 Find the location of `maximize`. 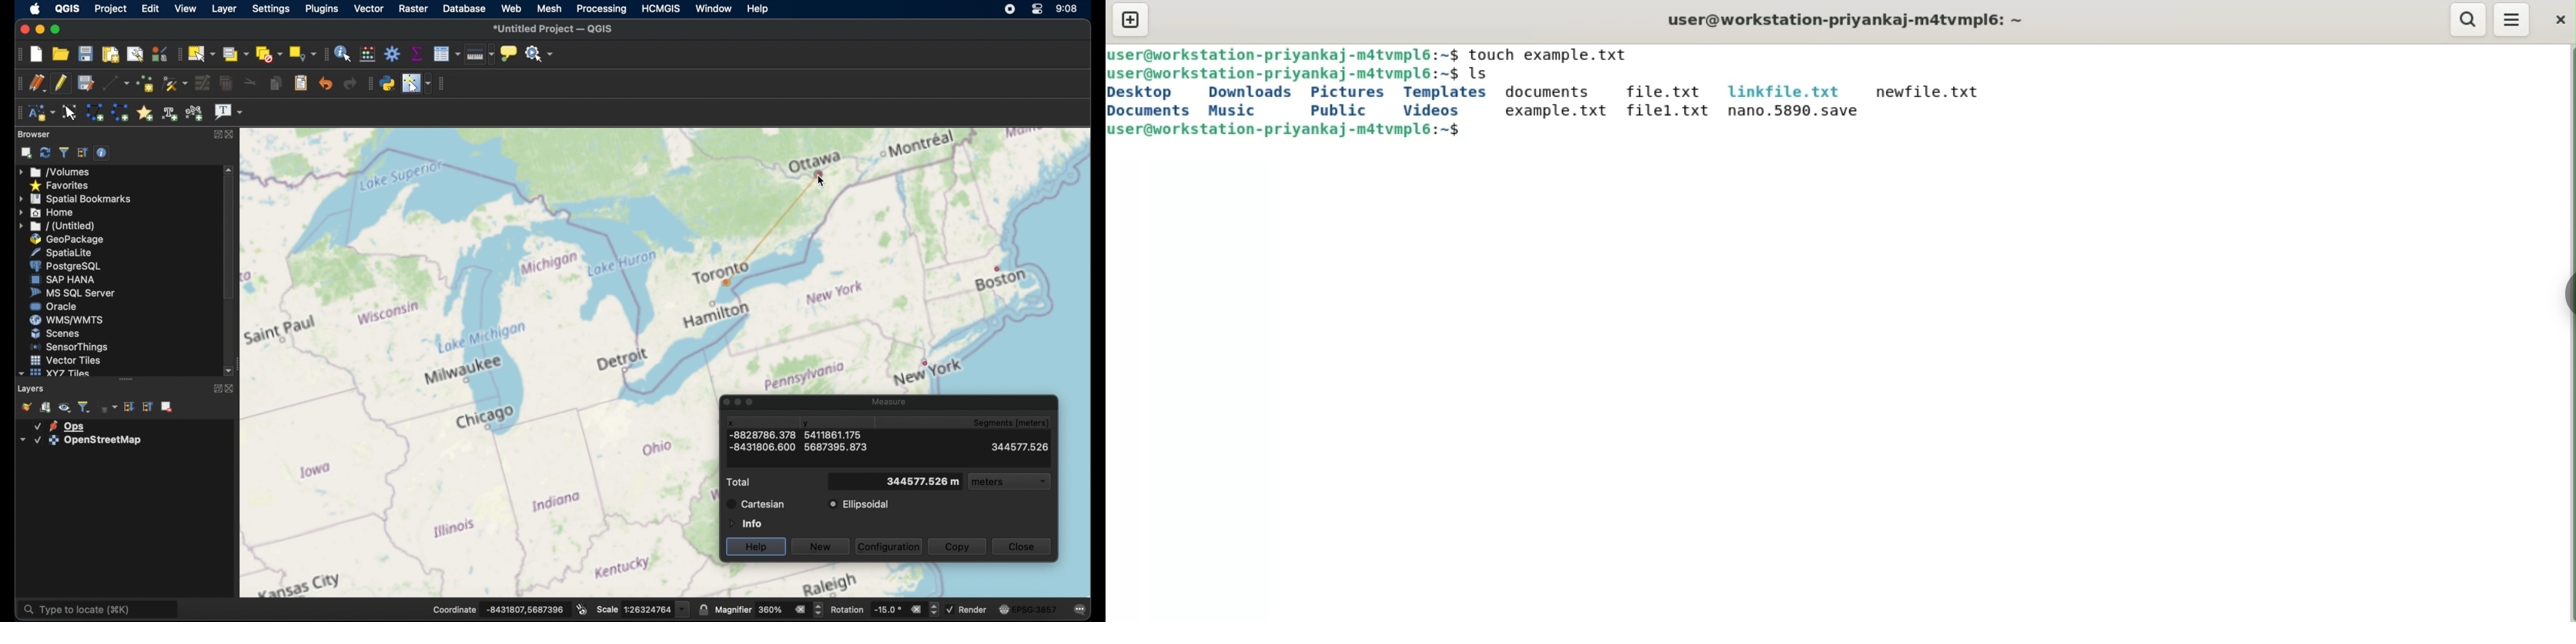

maximize is located at coordinates (55, 29).